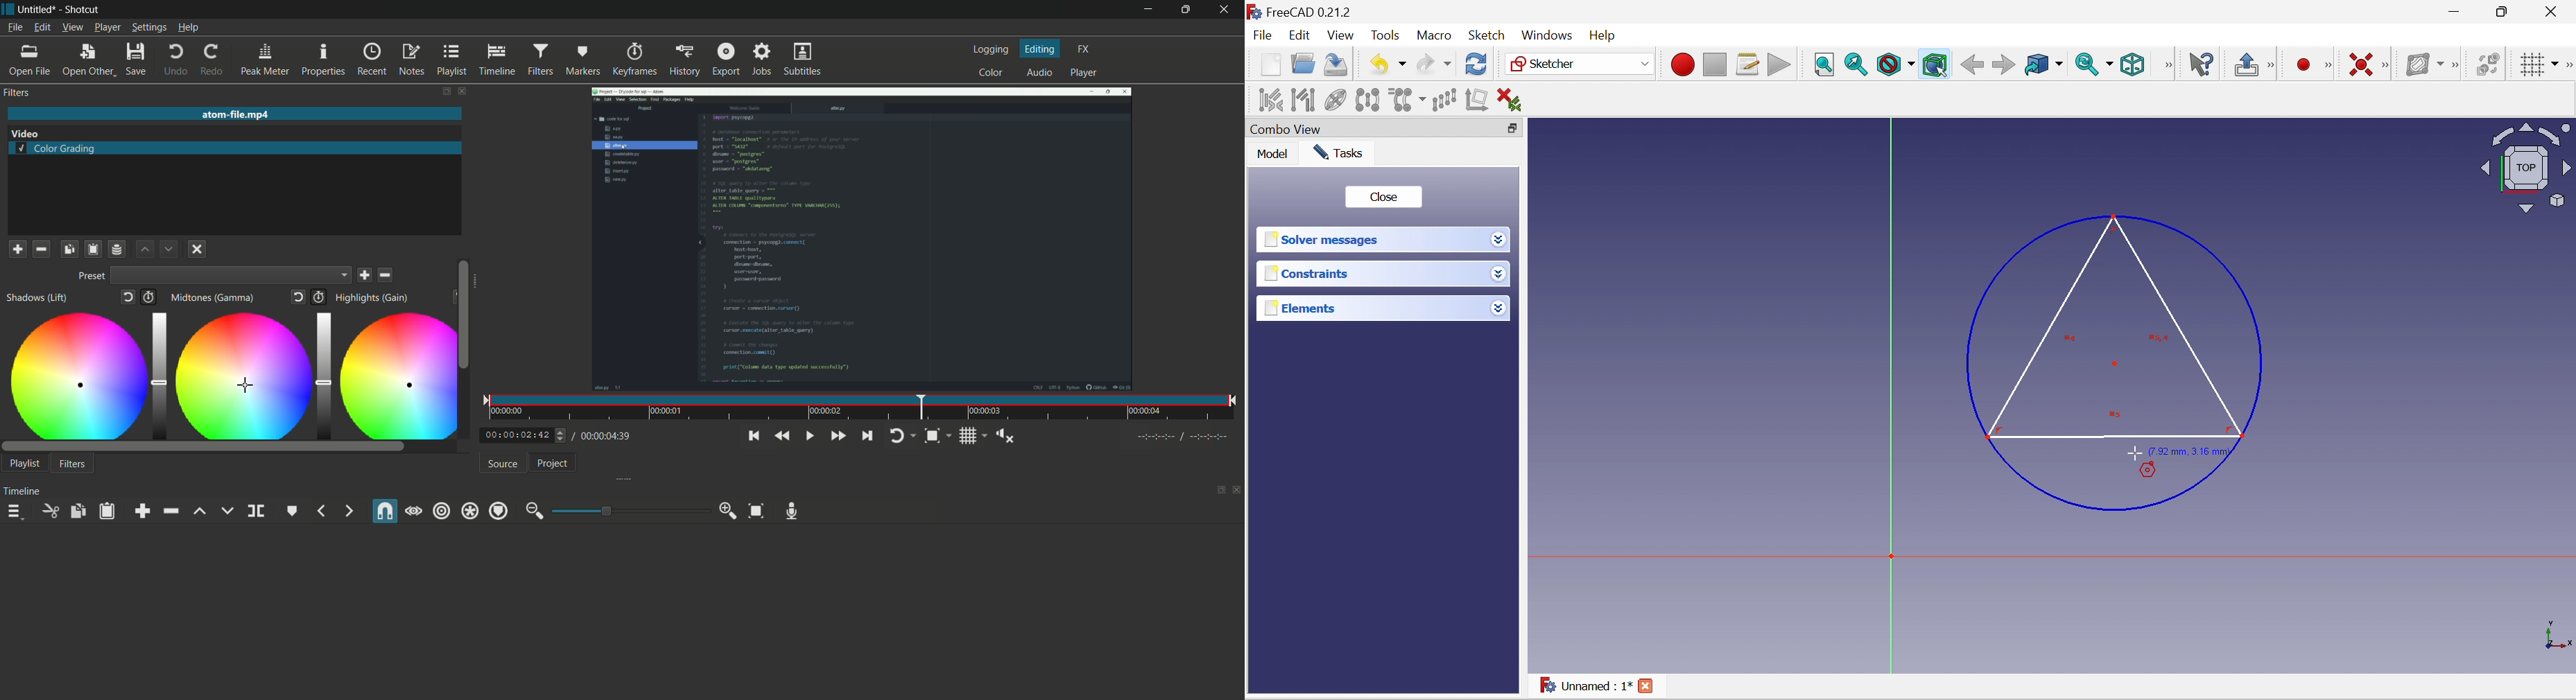  What do you see at coordinates (862, 408) in the screenshot?
I see `time` at bounding box center [862, 408].